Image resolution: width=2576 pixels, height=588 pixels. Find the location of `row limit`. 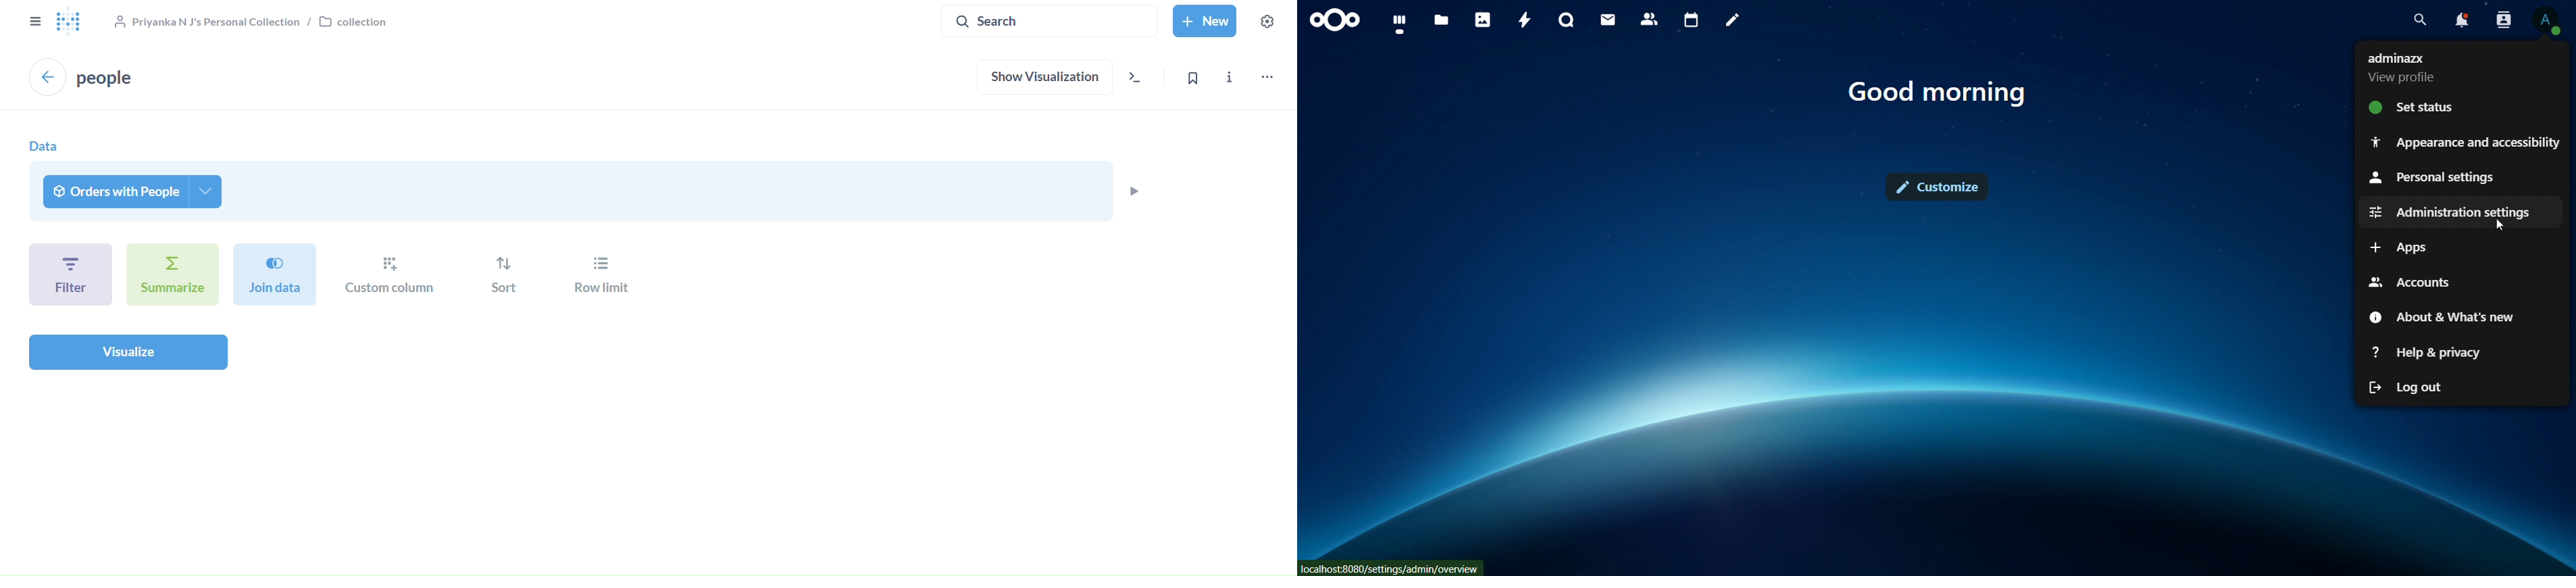

row limit is located at coordinates (597, 277).